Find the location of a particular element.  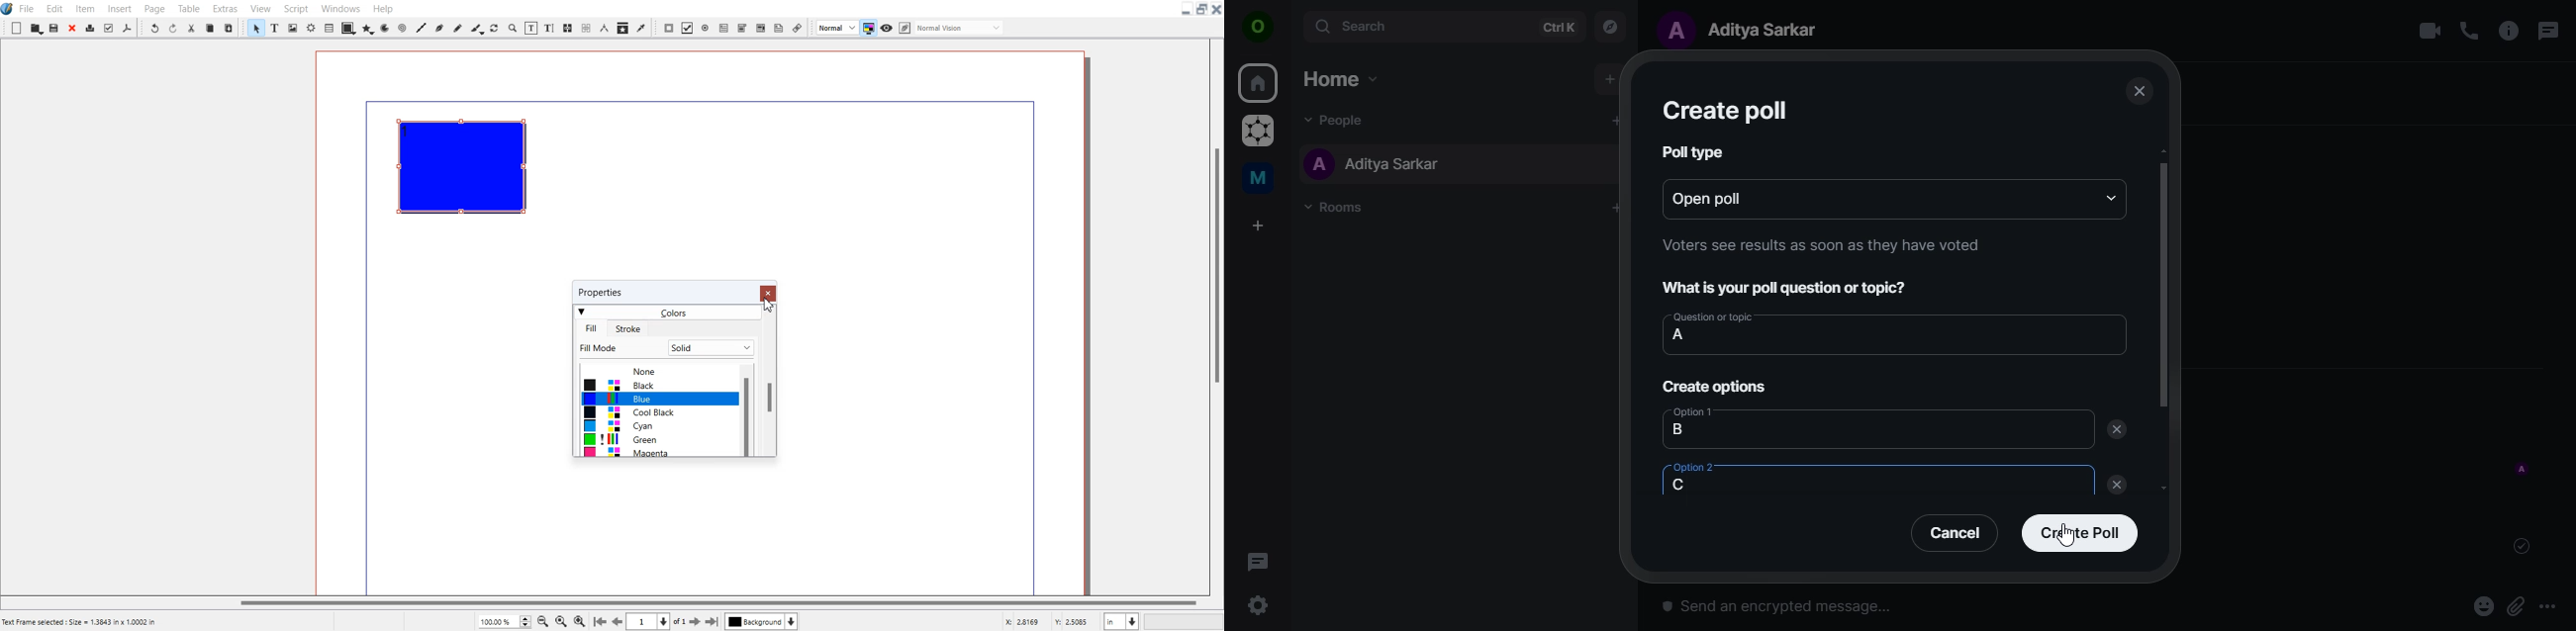

Line is located at coordinates (420, 27).